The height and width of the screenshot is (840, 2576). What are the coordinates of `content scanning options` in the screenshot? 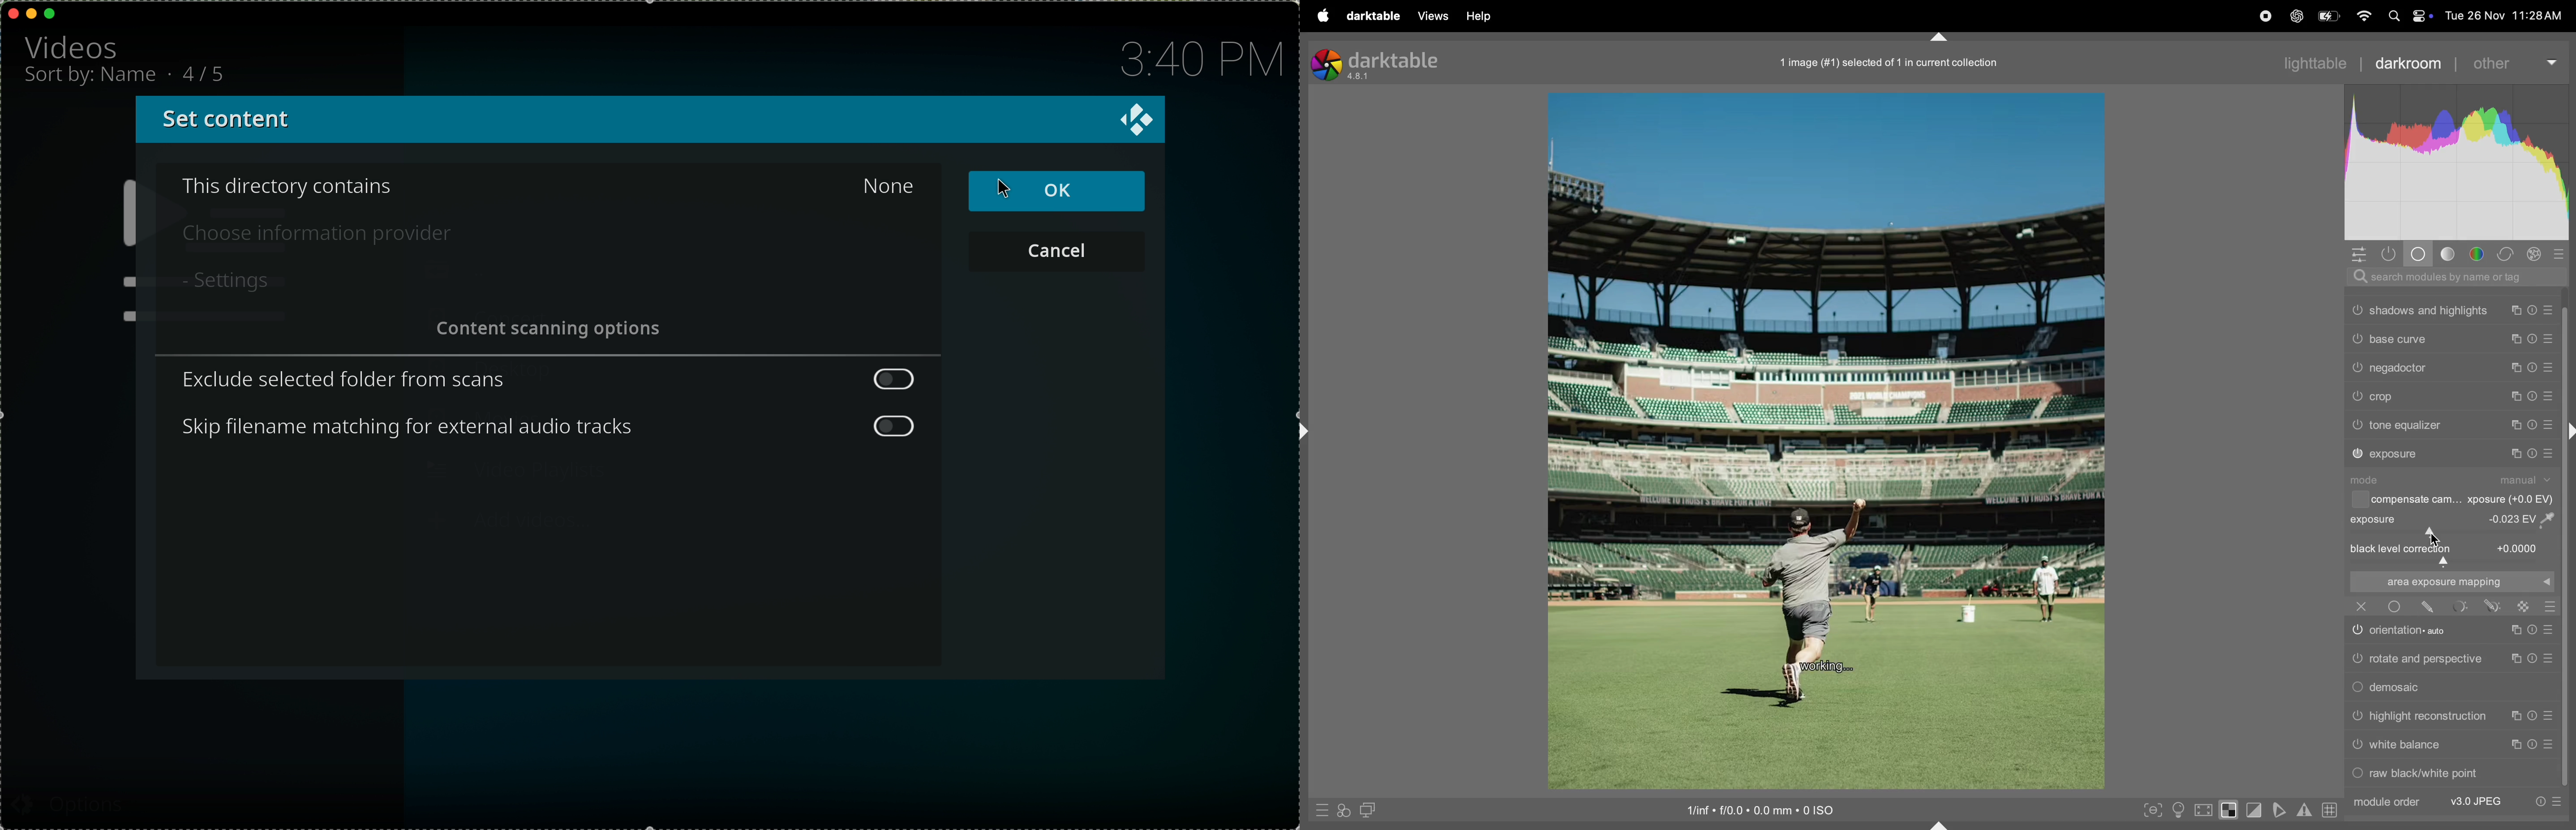 It's located at (552, 331).